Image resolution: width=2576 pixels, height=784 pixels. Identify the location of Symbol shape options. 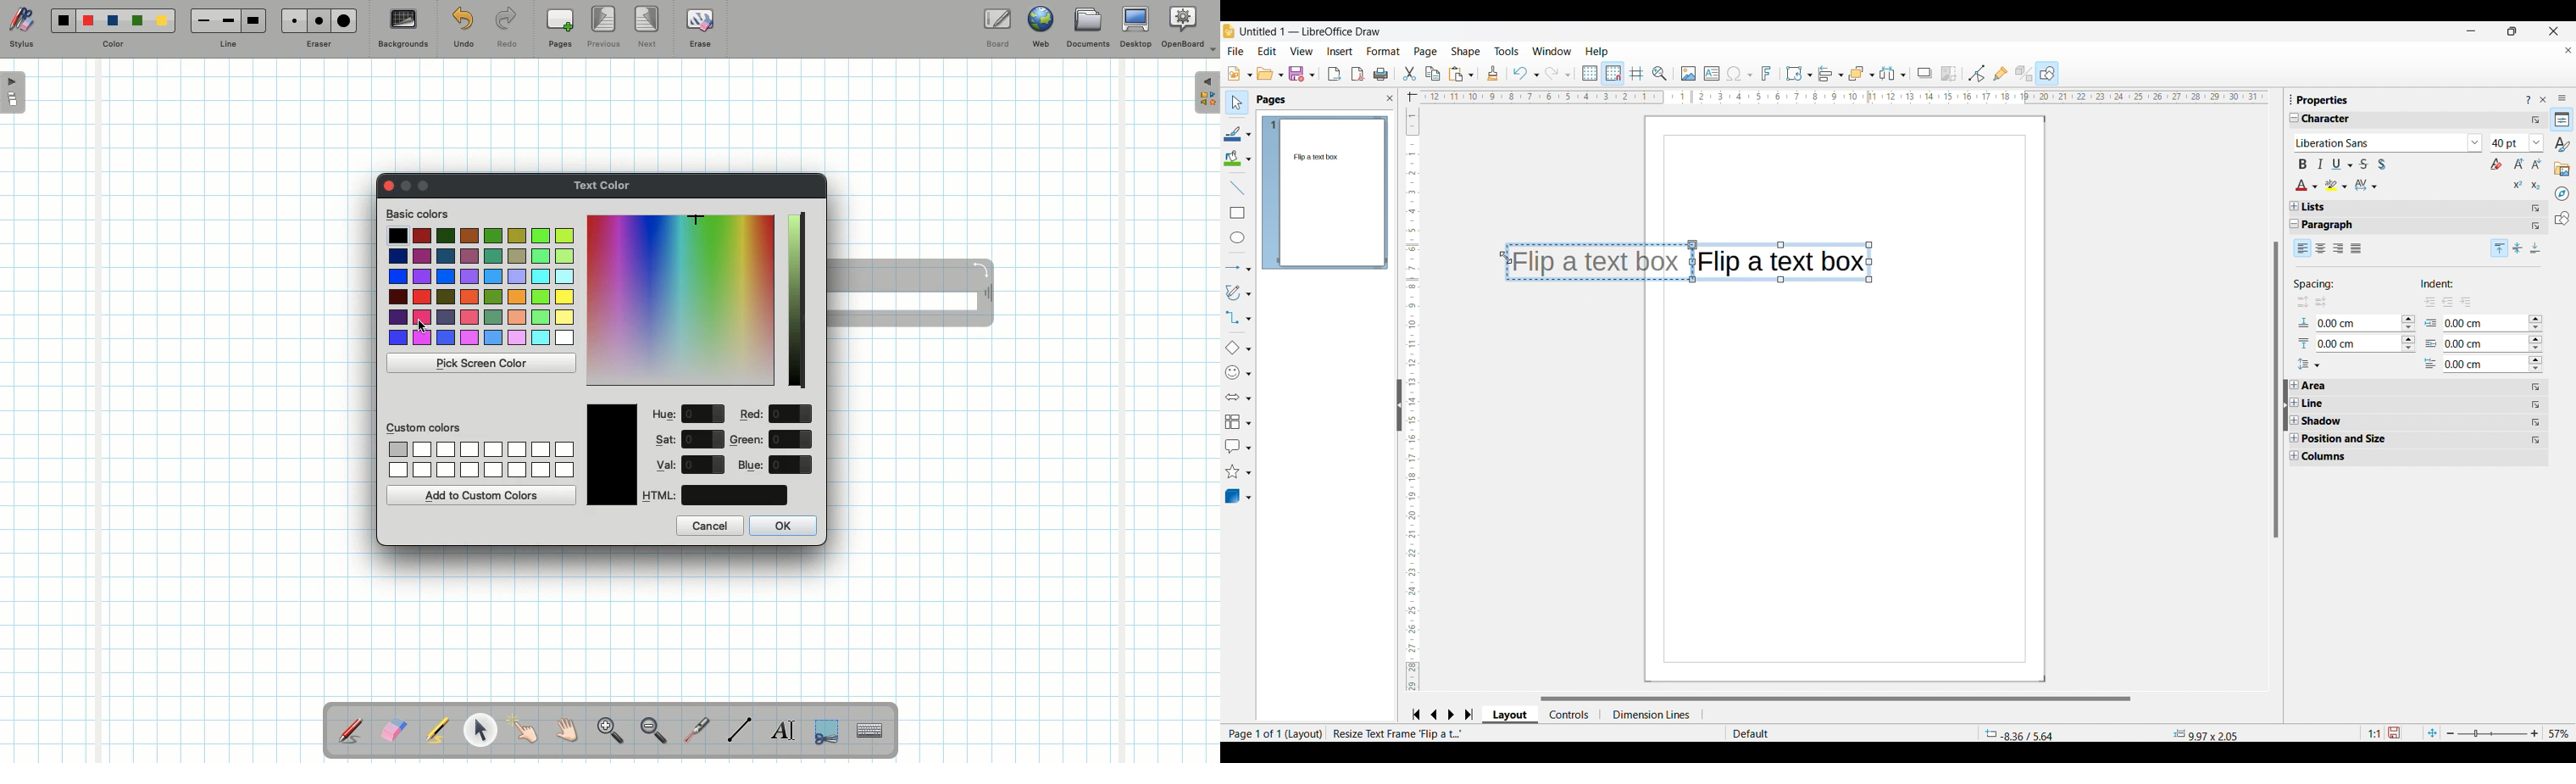
(1238, 372).